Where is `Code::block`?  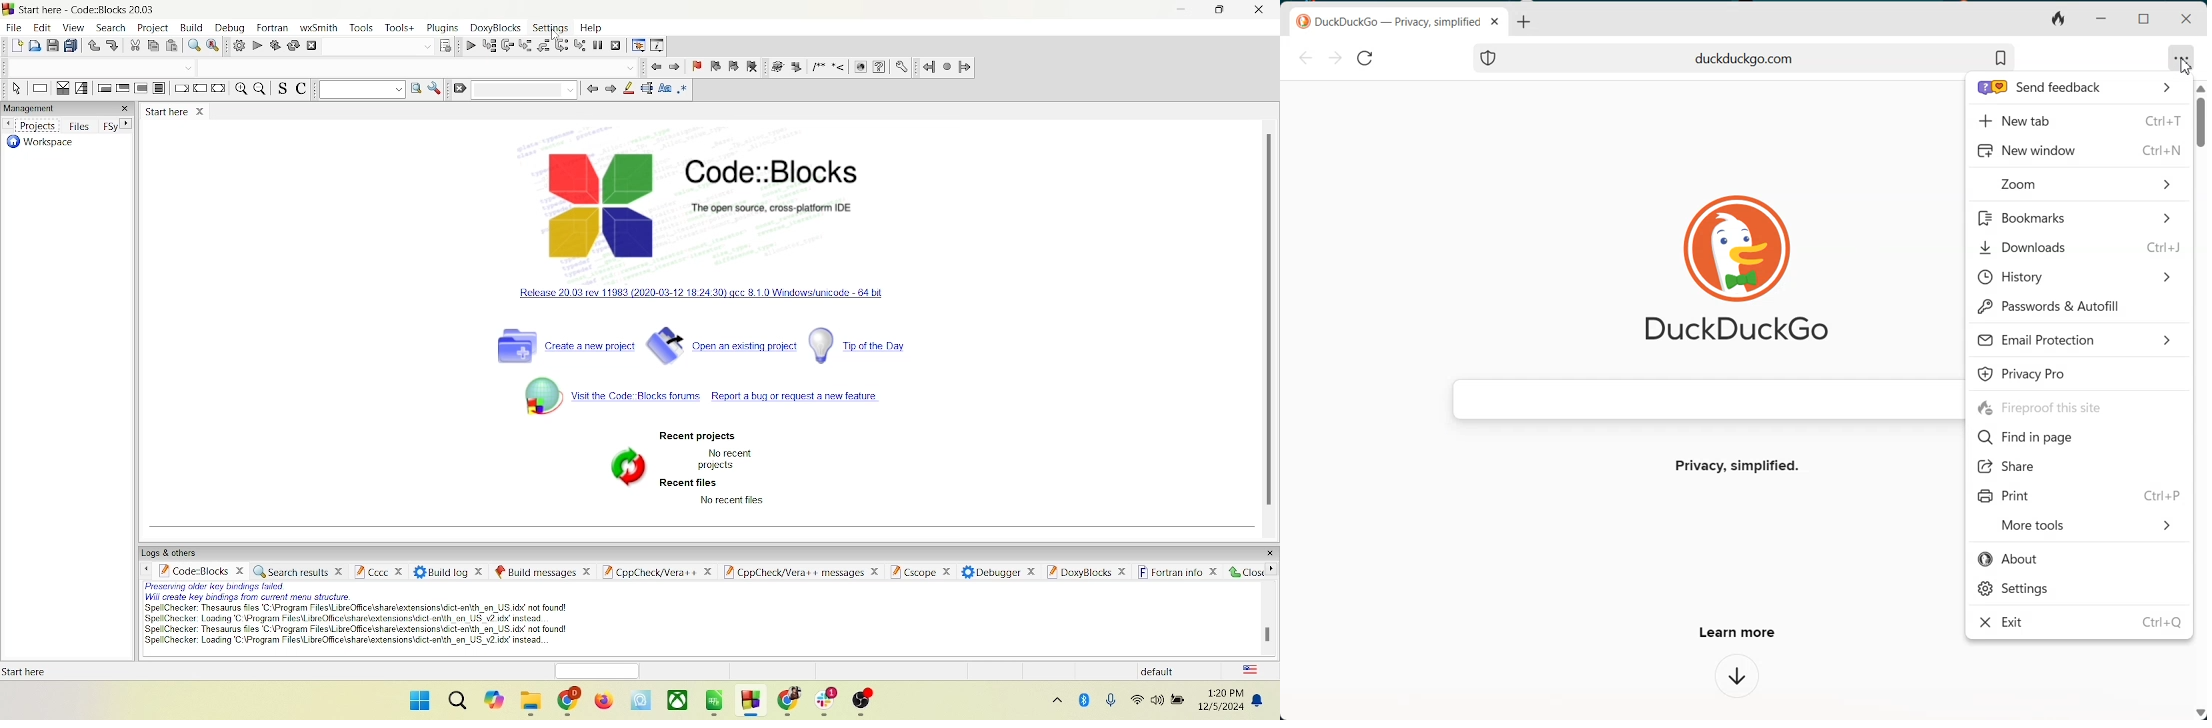
Code::block is located at coordinates (769, 190).